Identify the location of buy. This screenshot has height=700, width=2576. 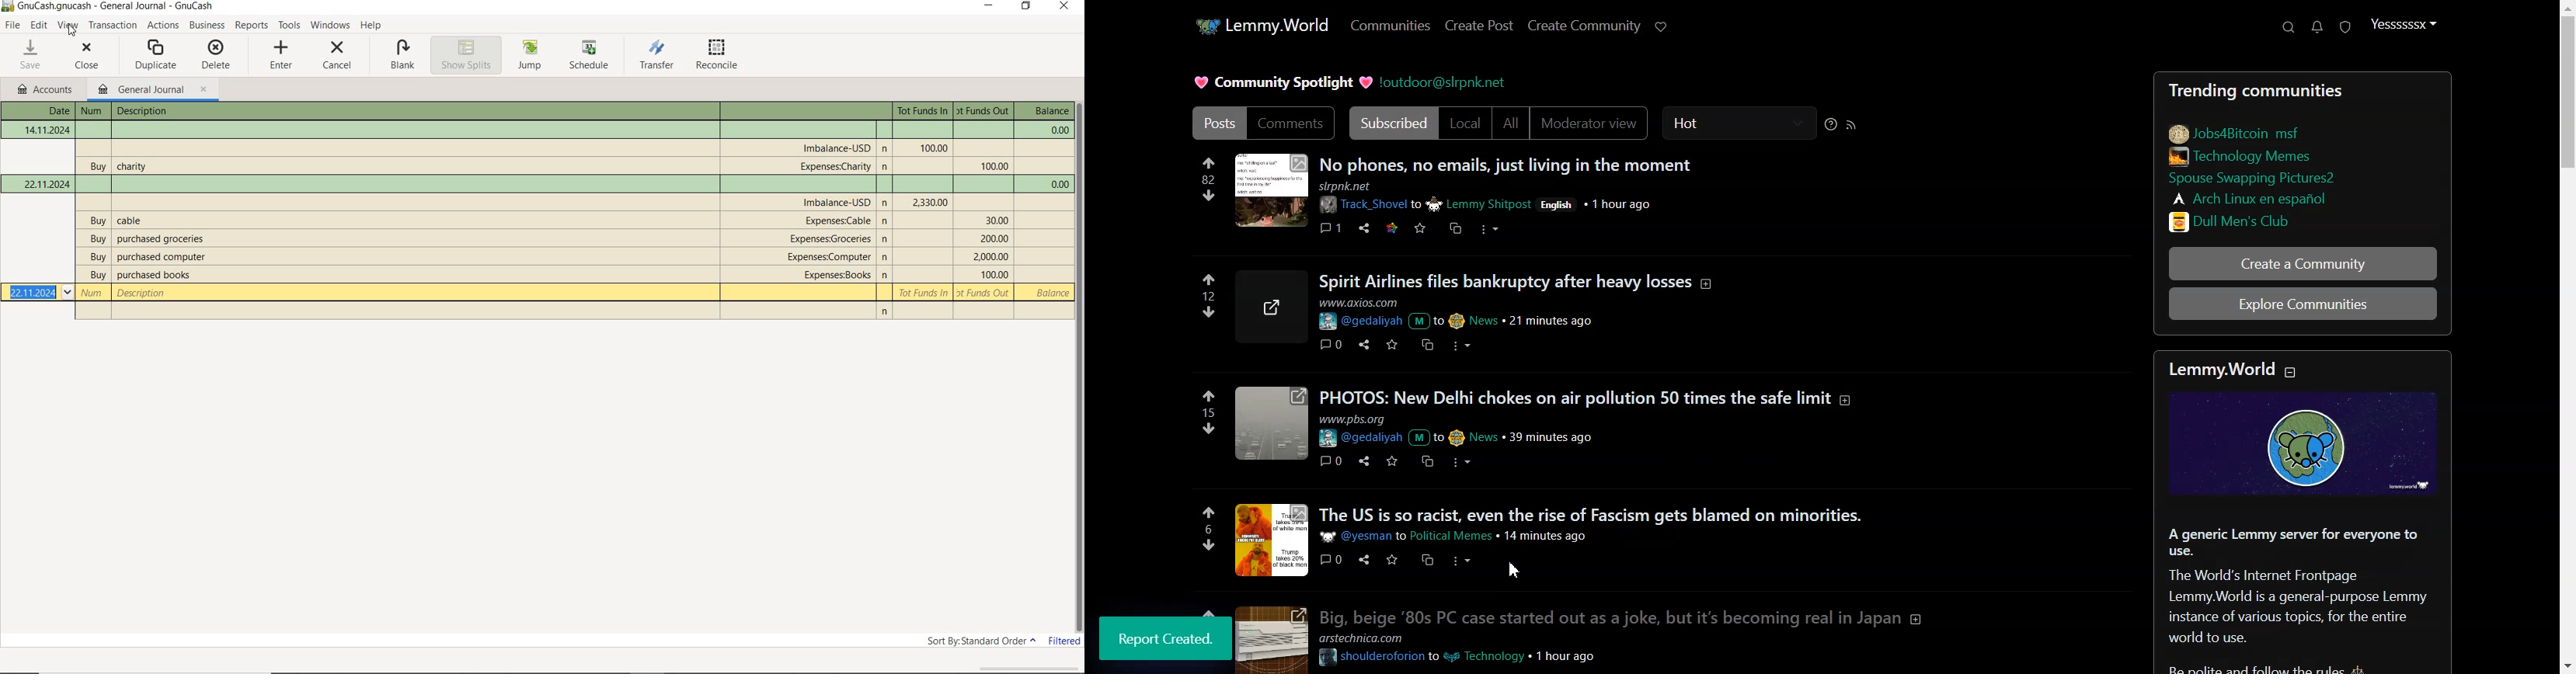
(98, 276).